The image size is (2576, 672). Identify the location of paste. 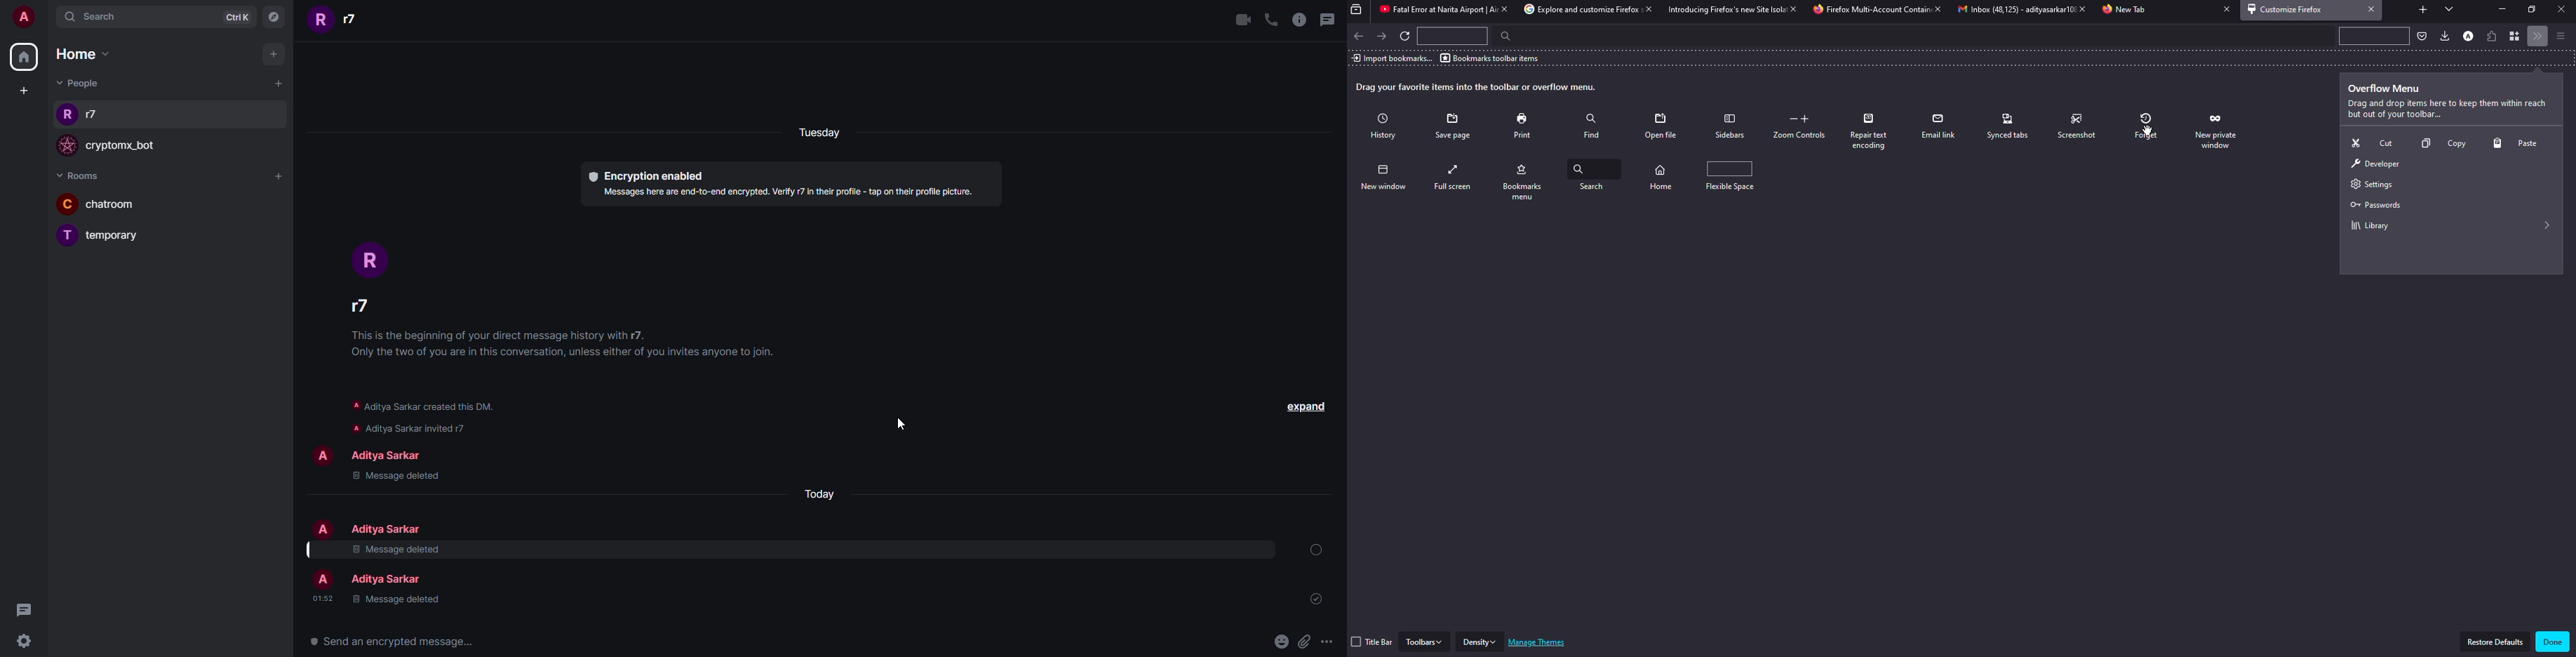
(2519, 143).